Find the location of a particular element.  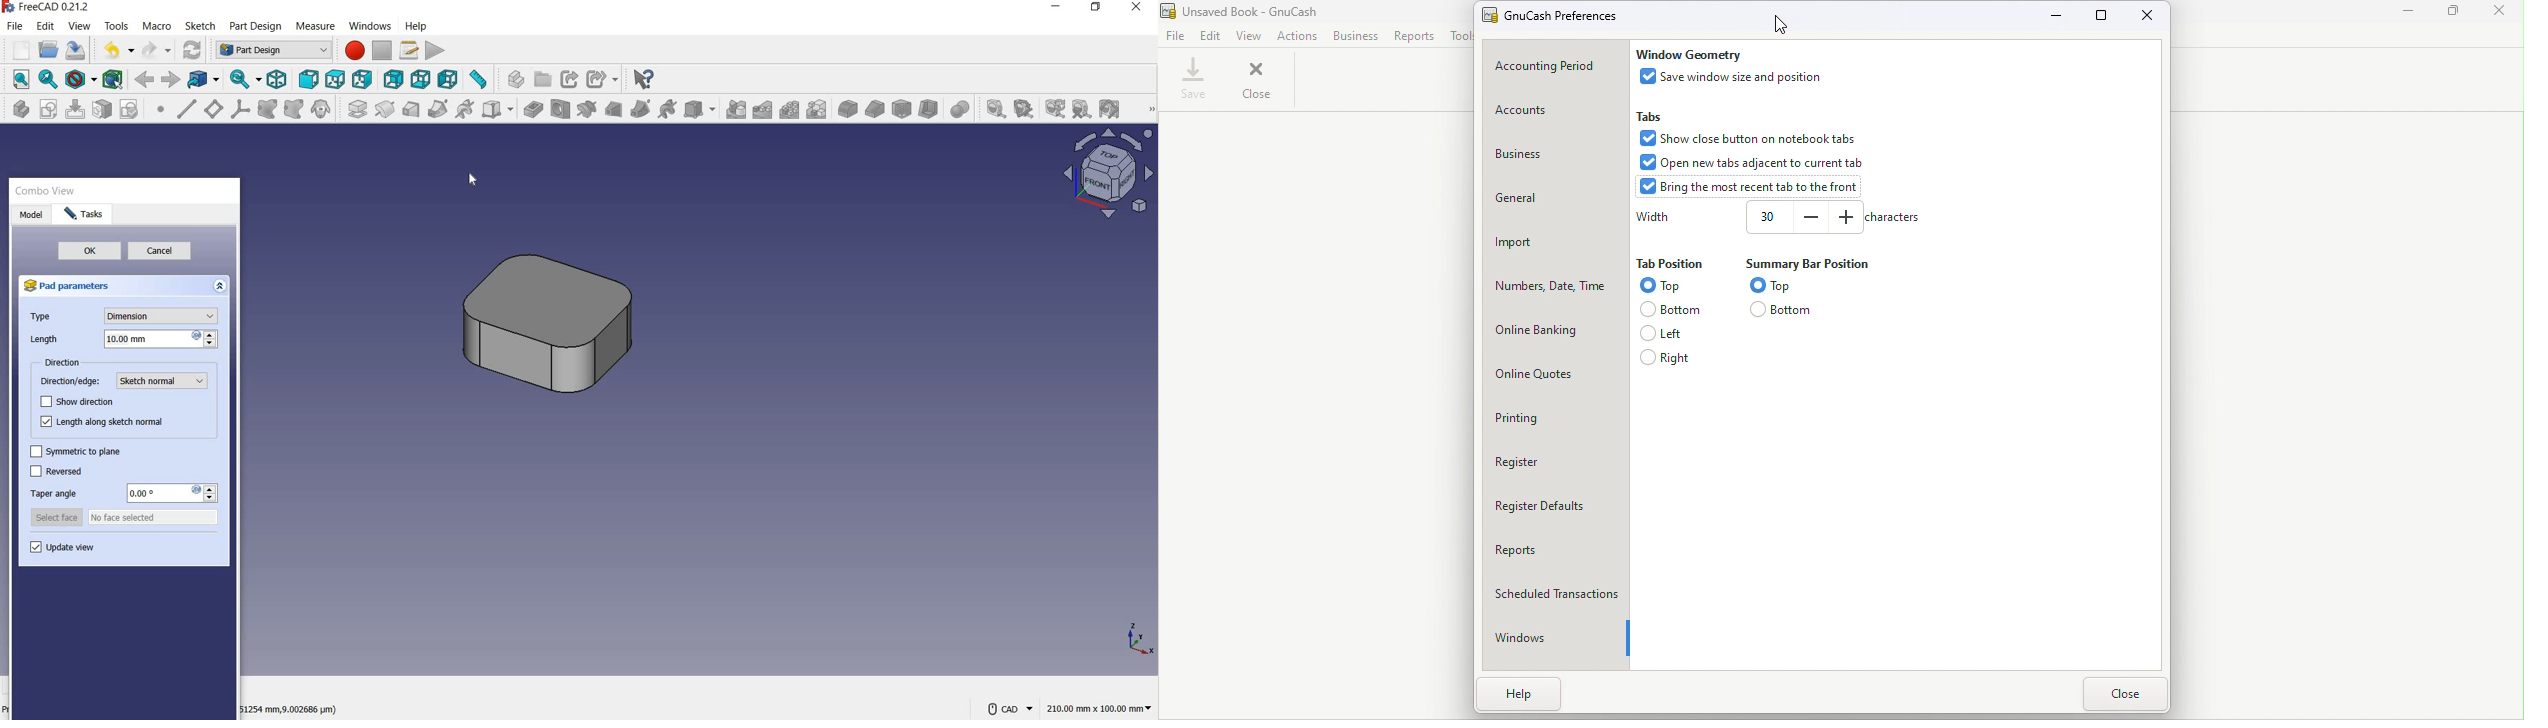

close is located at coordinates (1137, 10).